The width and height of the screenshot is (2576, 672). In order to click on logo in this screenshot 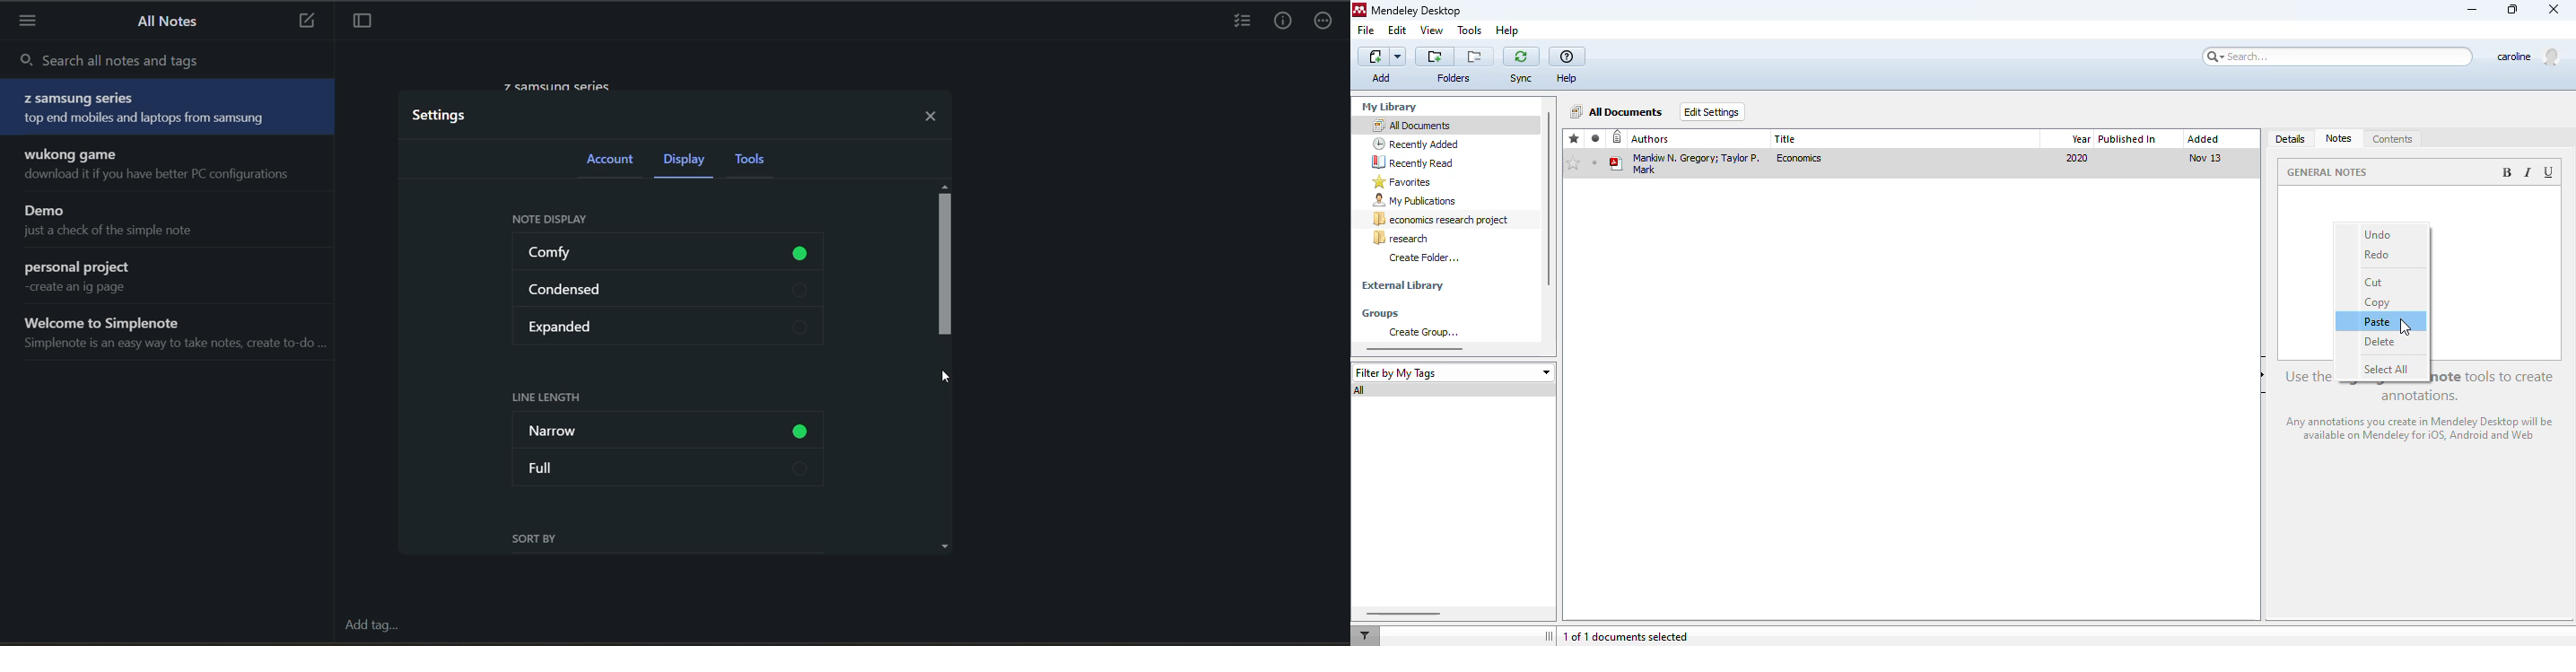, I will do `click(1359, 10)`.